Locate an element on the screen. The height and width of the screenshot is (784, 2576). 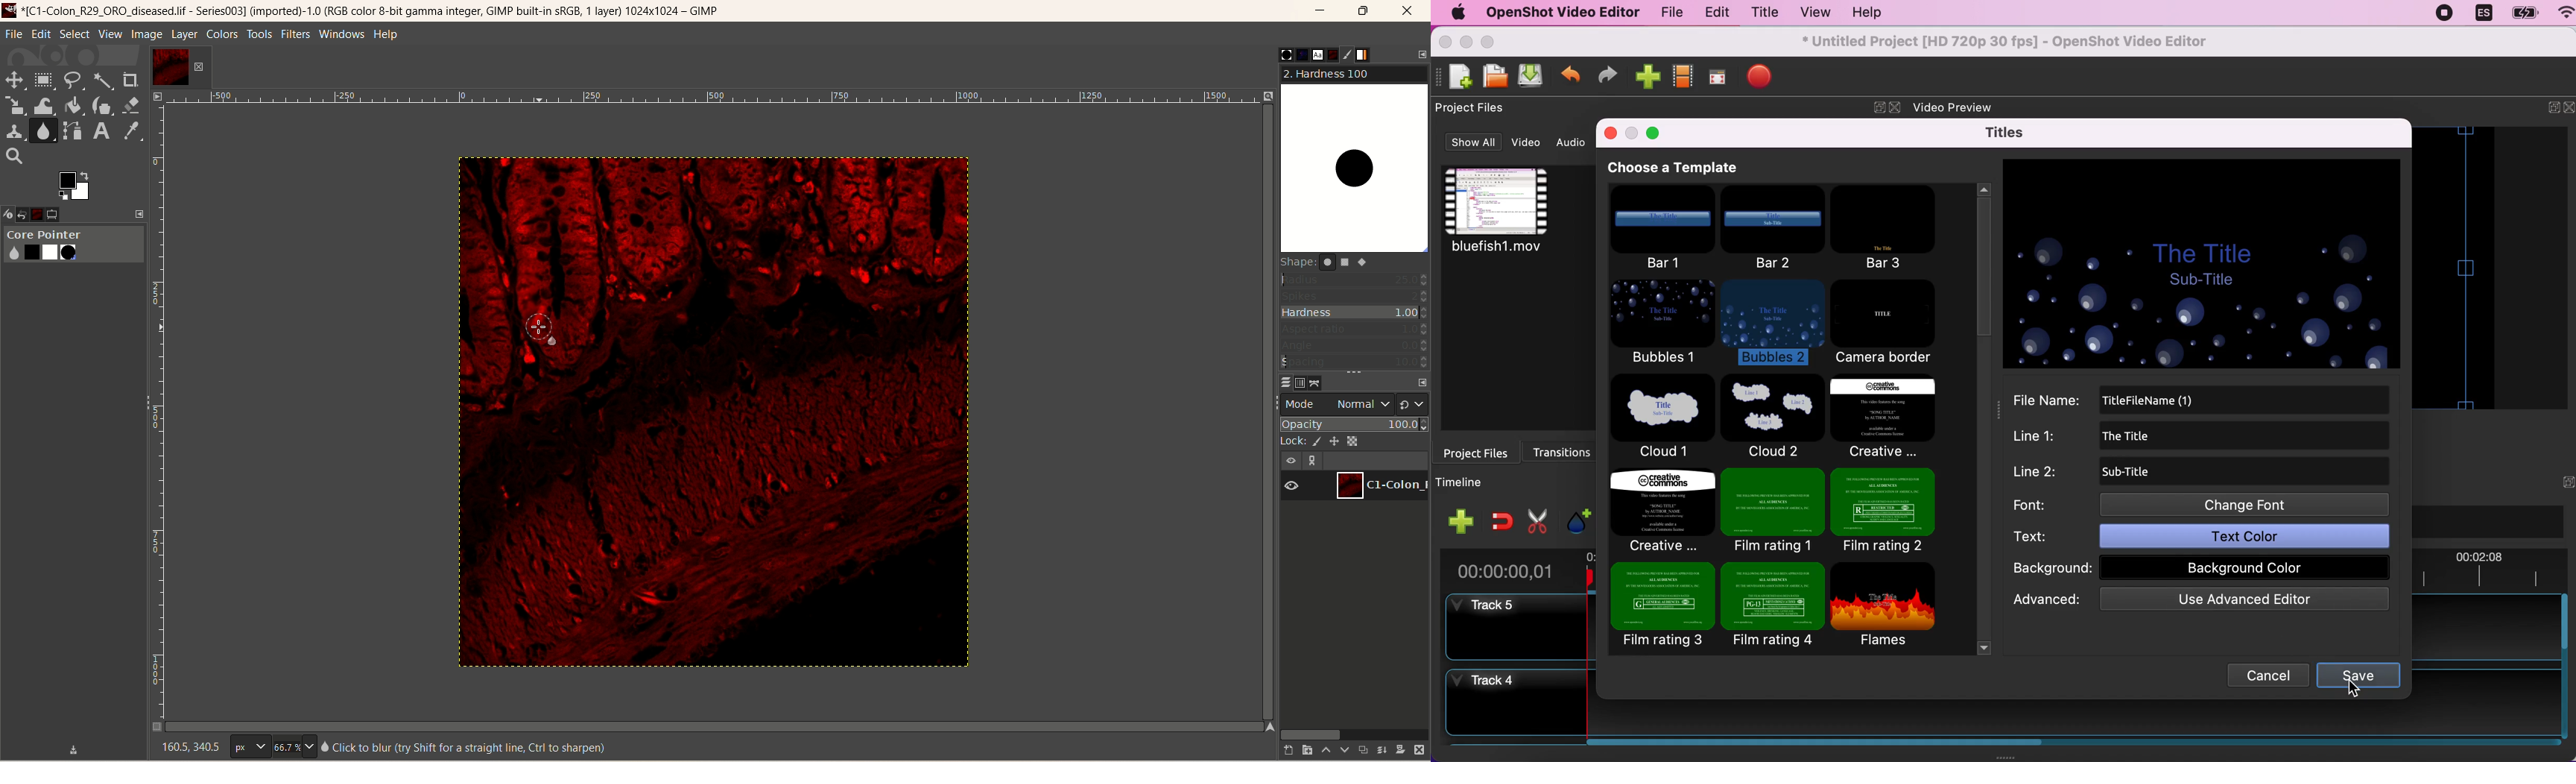
move tool is located at coordinates (13, 78).